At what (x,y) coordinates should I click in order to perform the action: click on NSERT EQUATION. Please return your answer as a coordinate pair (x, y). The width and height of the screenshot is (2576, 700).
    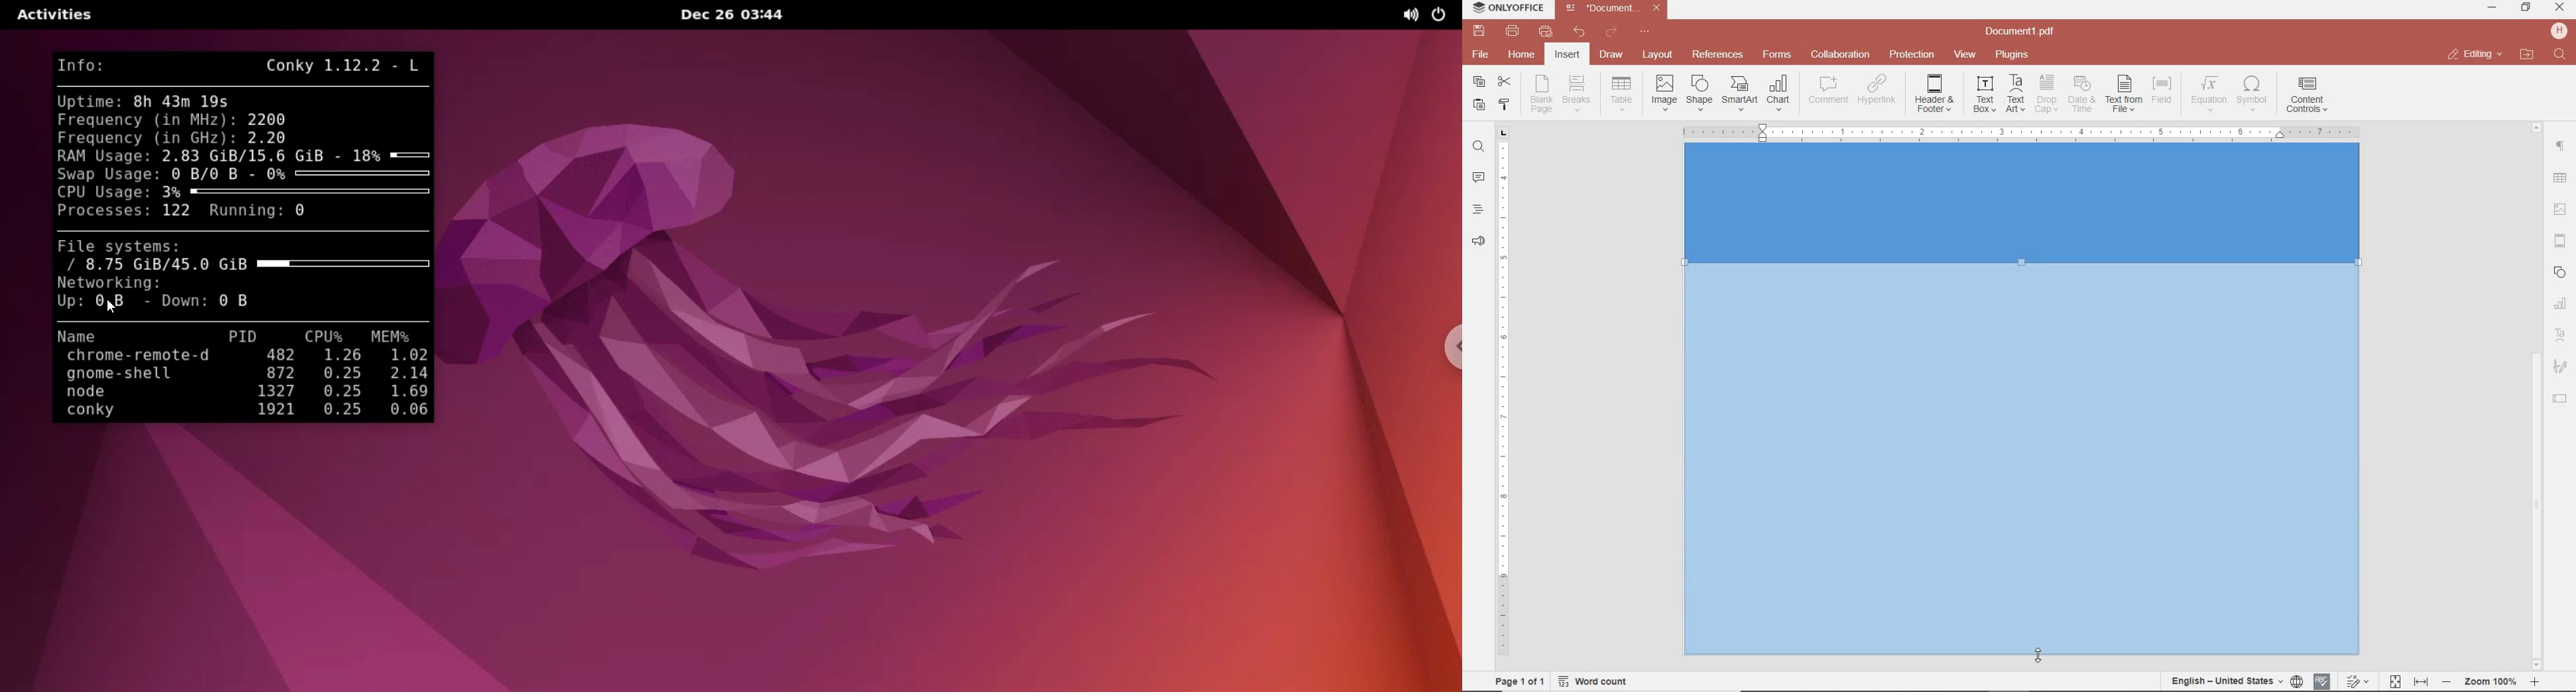
    Looking at the image, I should click on (2207, 93).